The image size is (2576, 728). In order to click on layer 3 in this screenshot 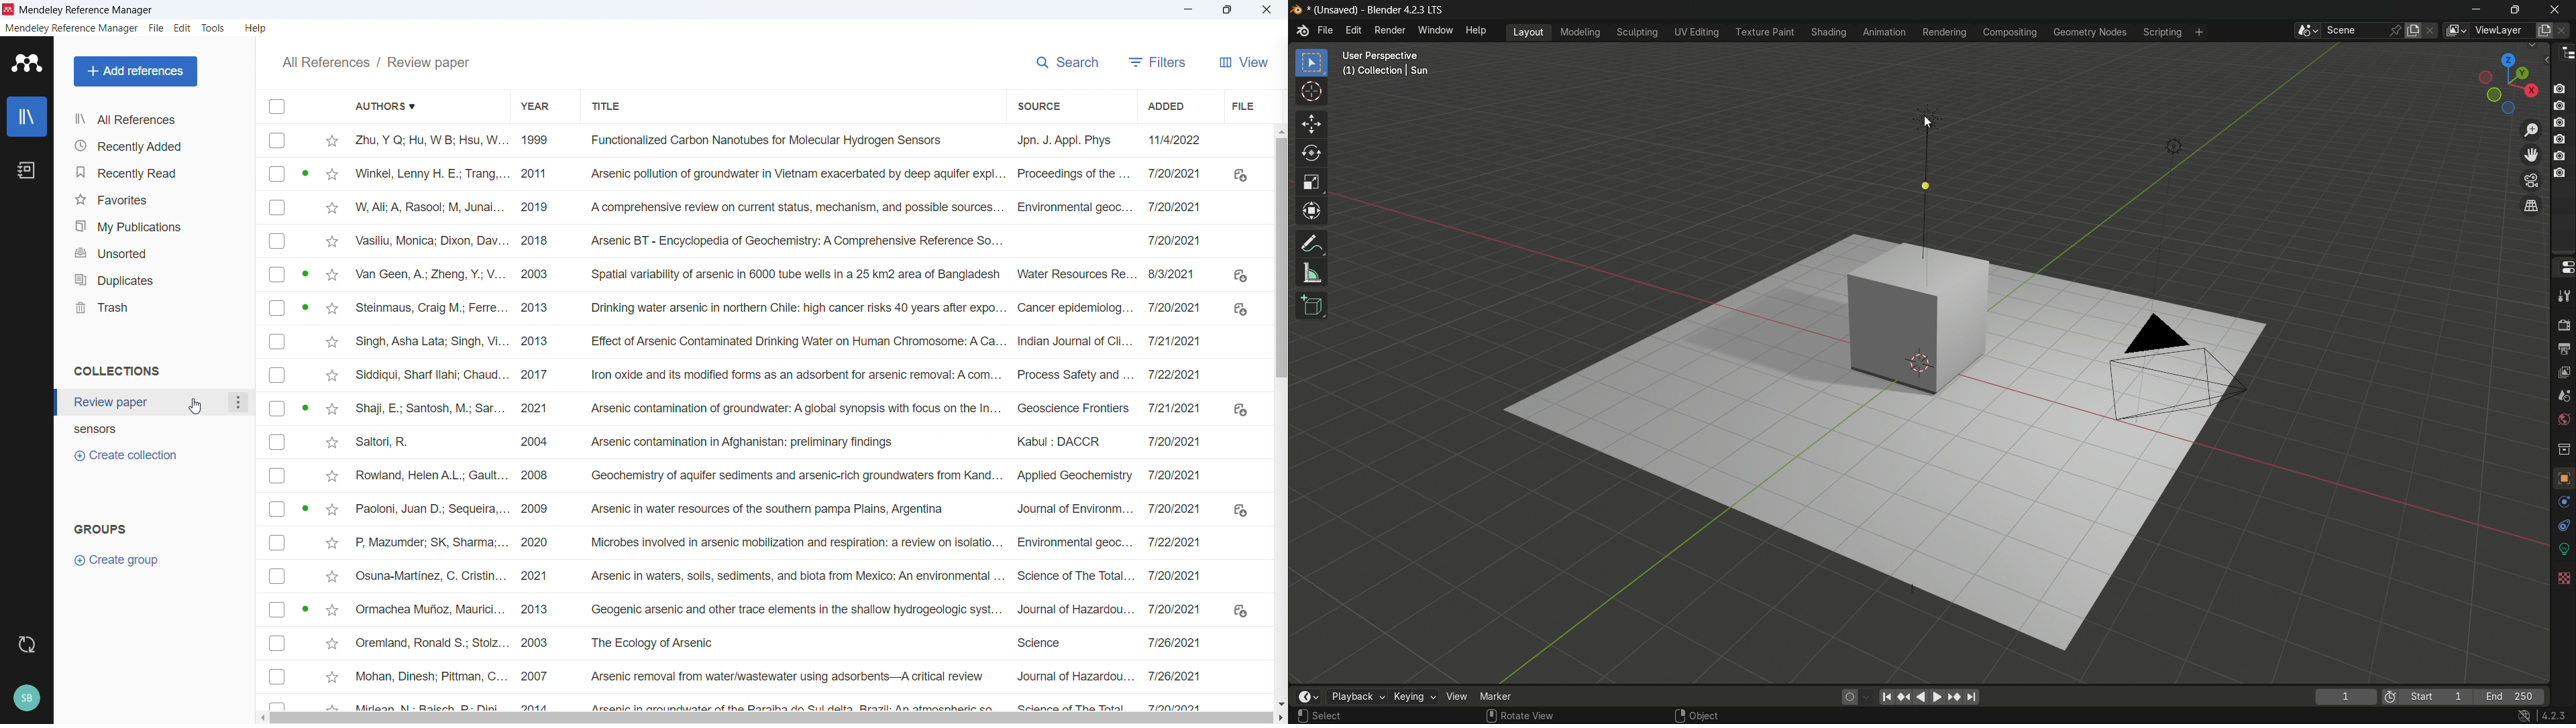, I will do `click(2560, 122)`.